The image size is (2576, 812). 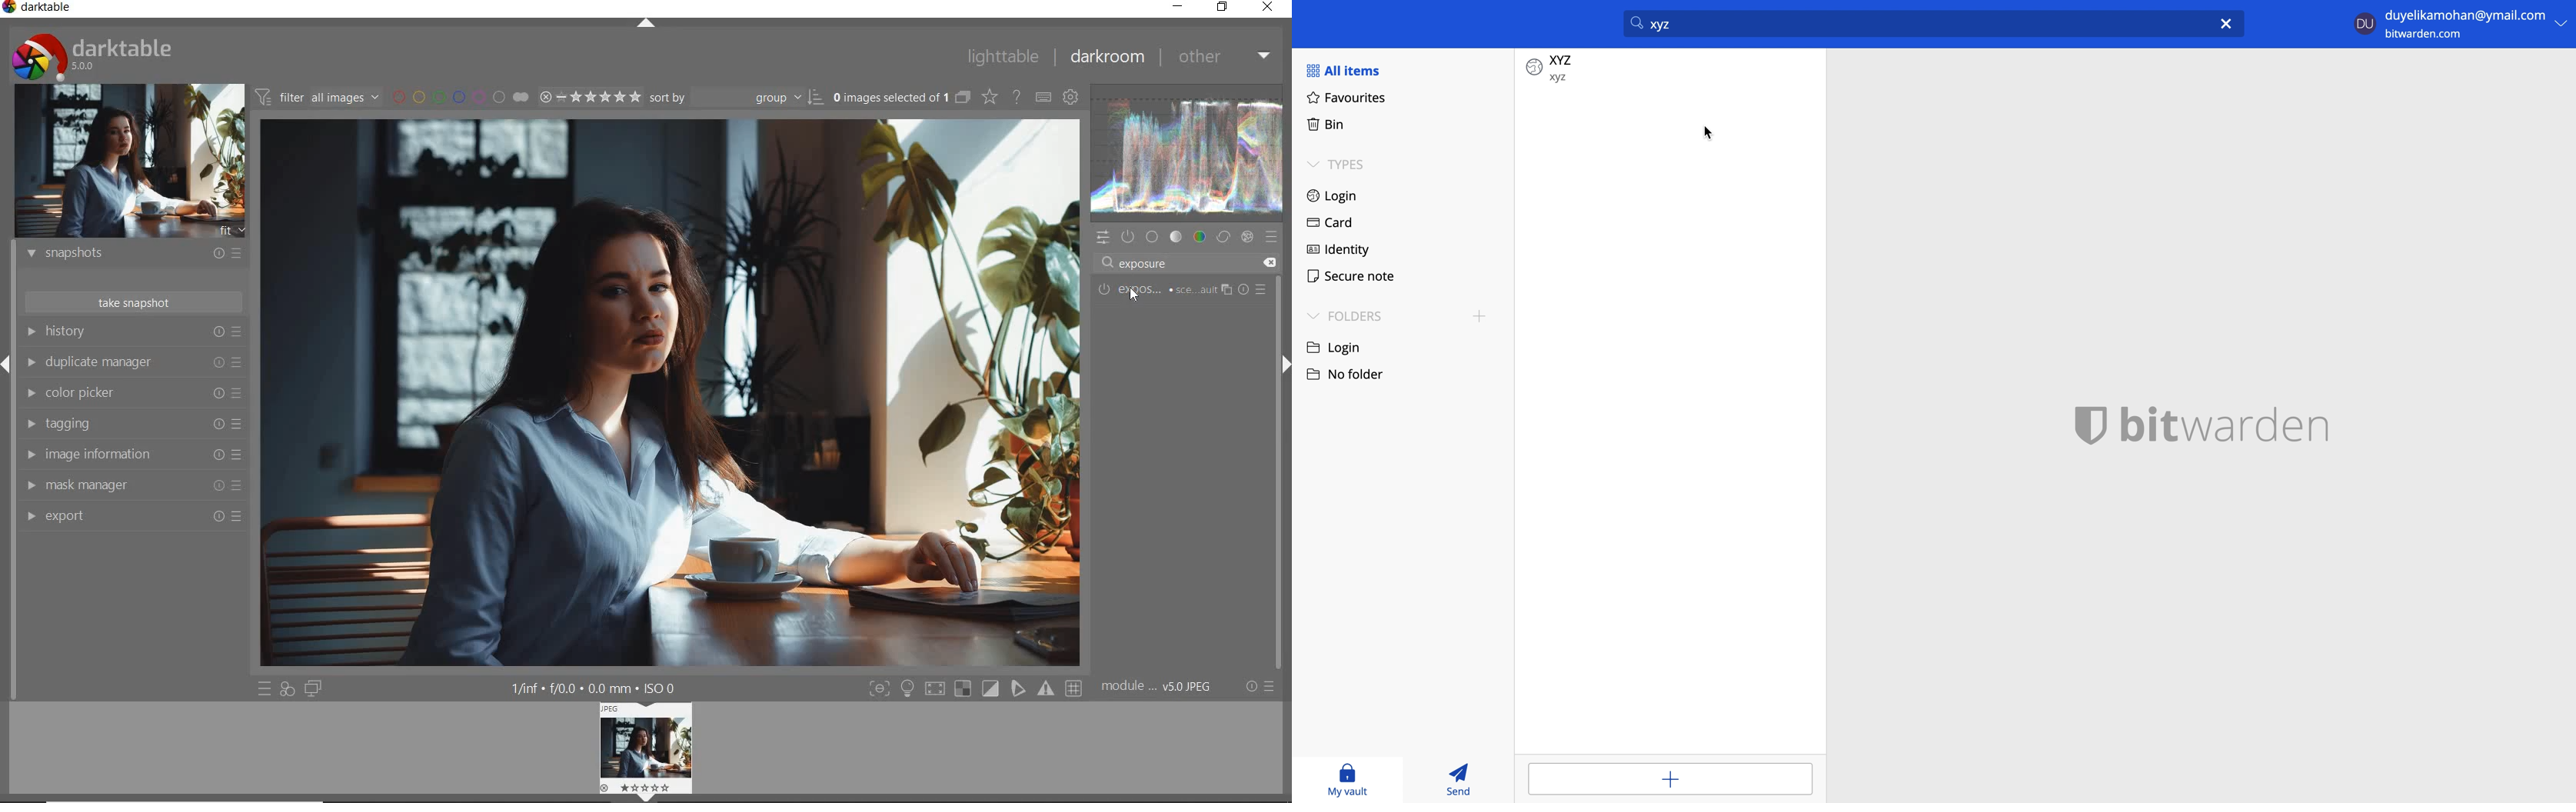 I want to click on presets, so click(x=1273, y=236).